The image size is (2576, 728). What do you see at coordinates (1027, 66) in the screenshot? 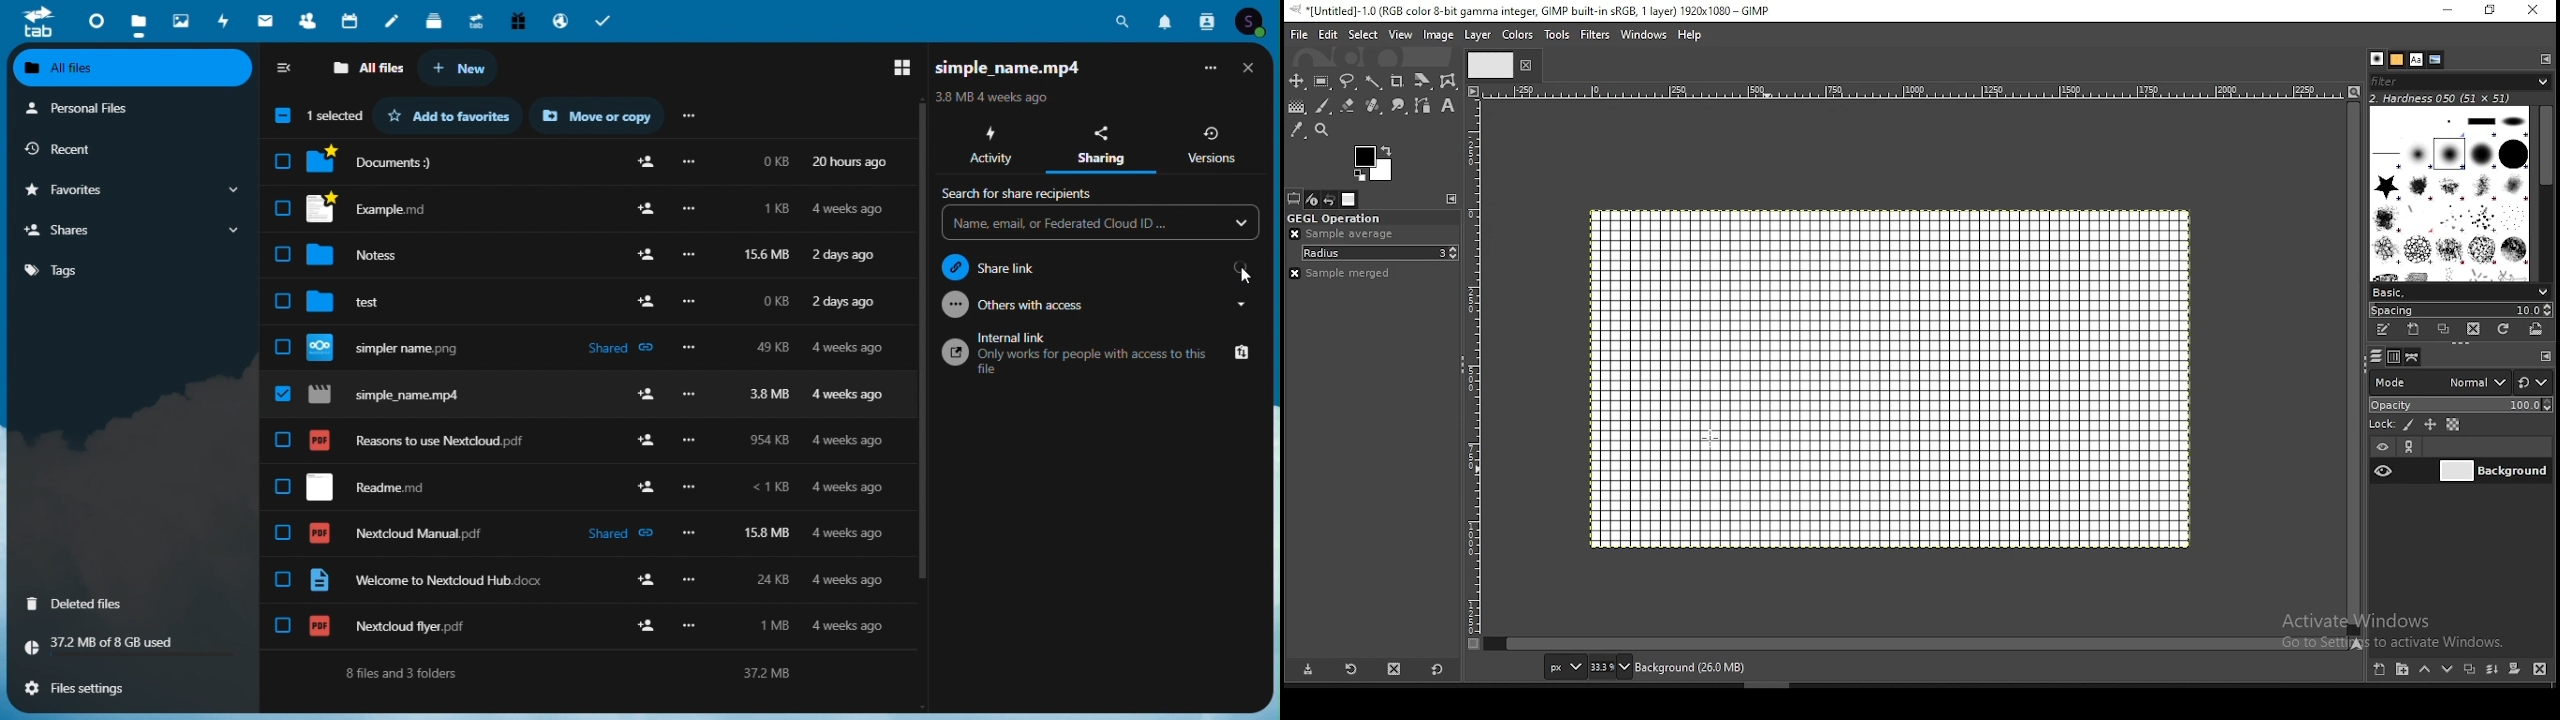
I see `File name` at bounding box center [1027, 66].